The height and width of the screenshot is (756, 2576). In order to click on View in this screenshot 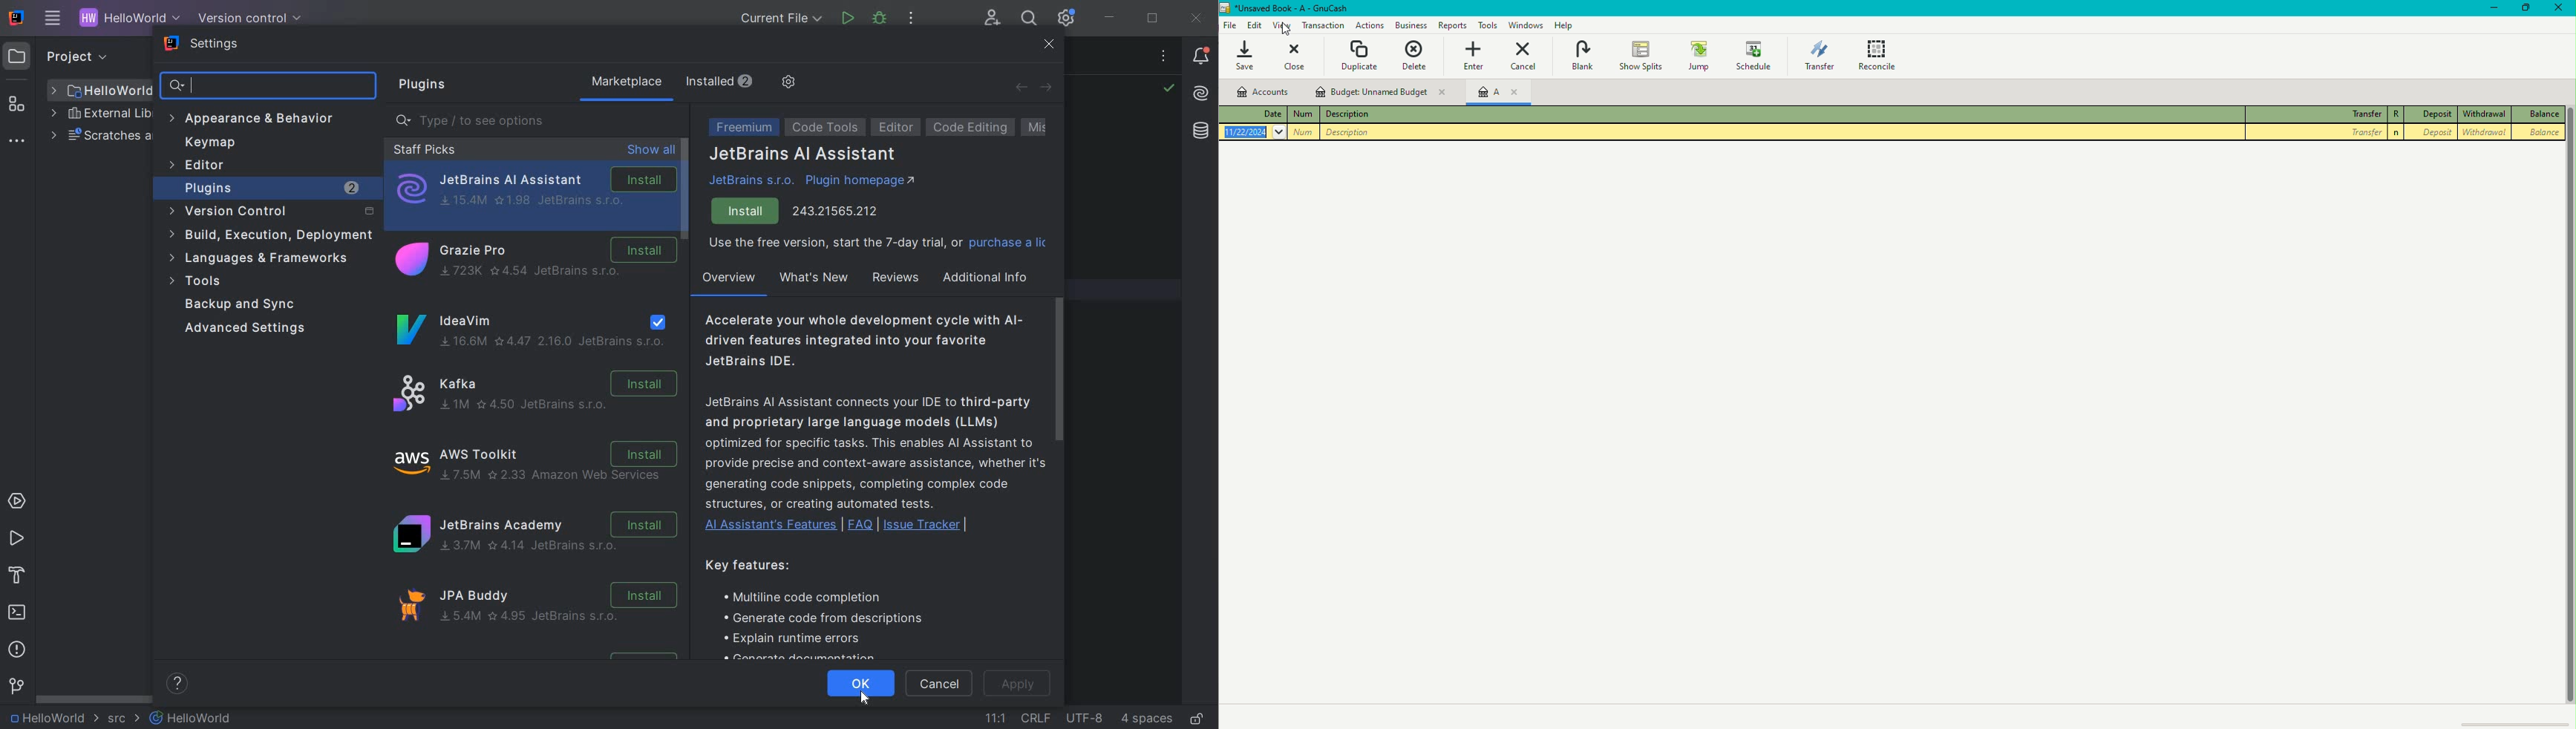, I will do `click(1283, 26)`.